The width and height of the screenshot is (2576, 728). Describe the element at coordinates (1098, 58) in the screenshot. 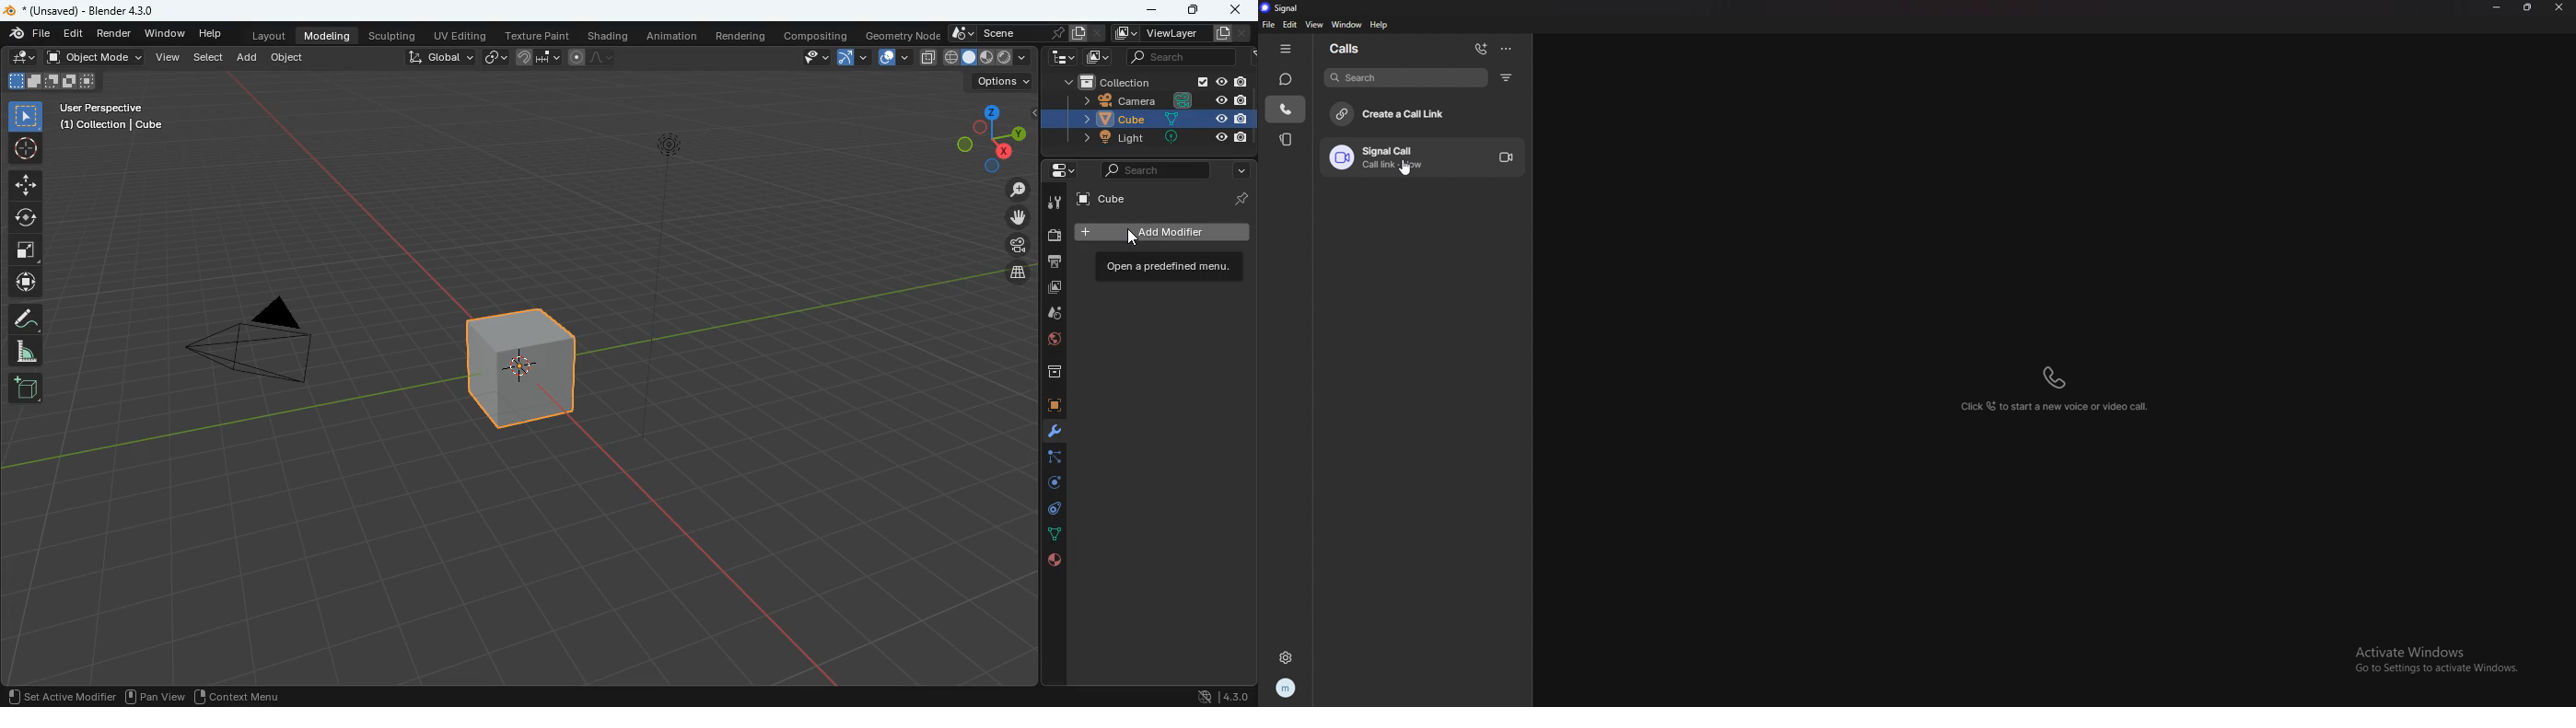

I see `image` at that location.